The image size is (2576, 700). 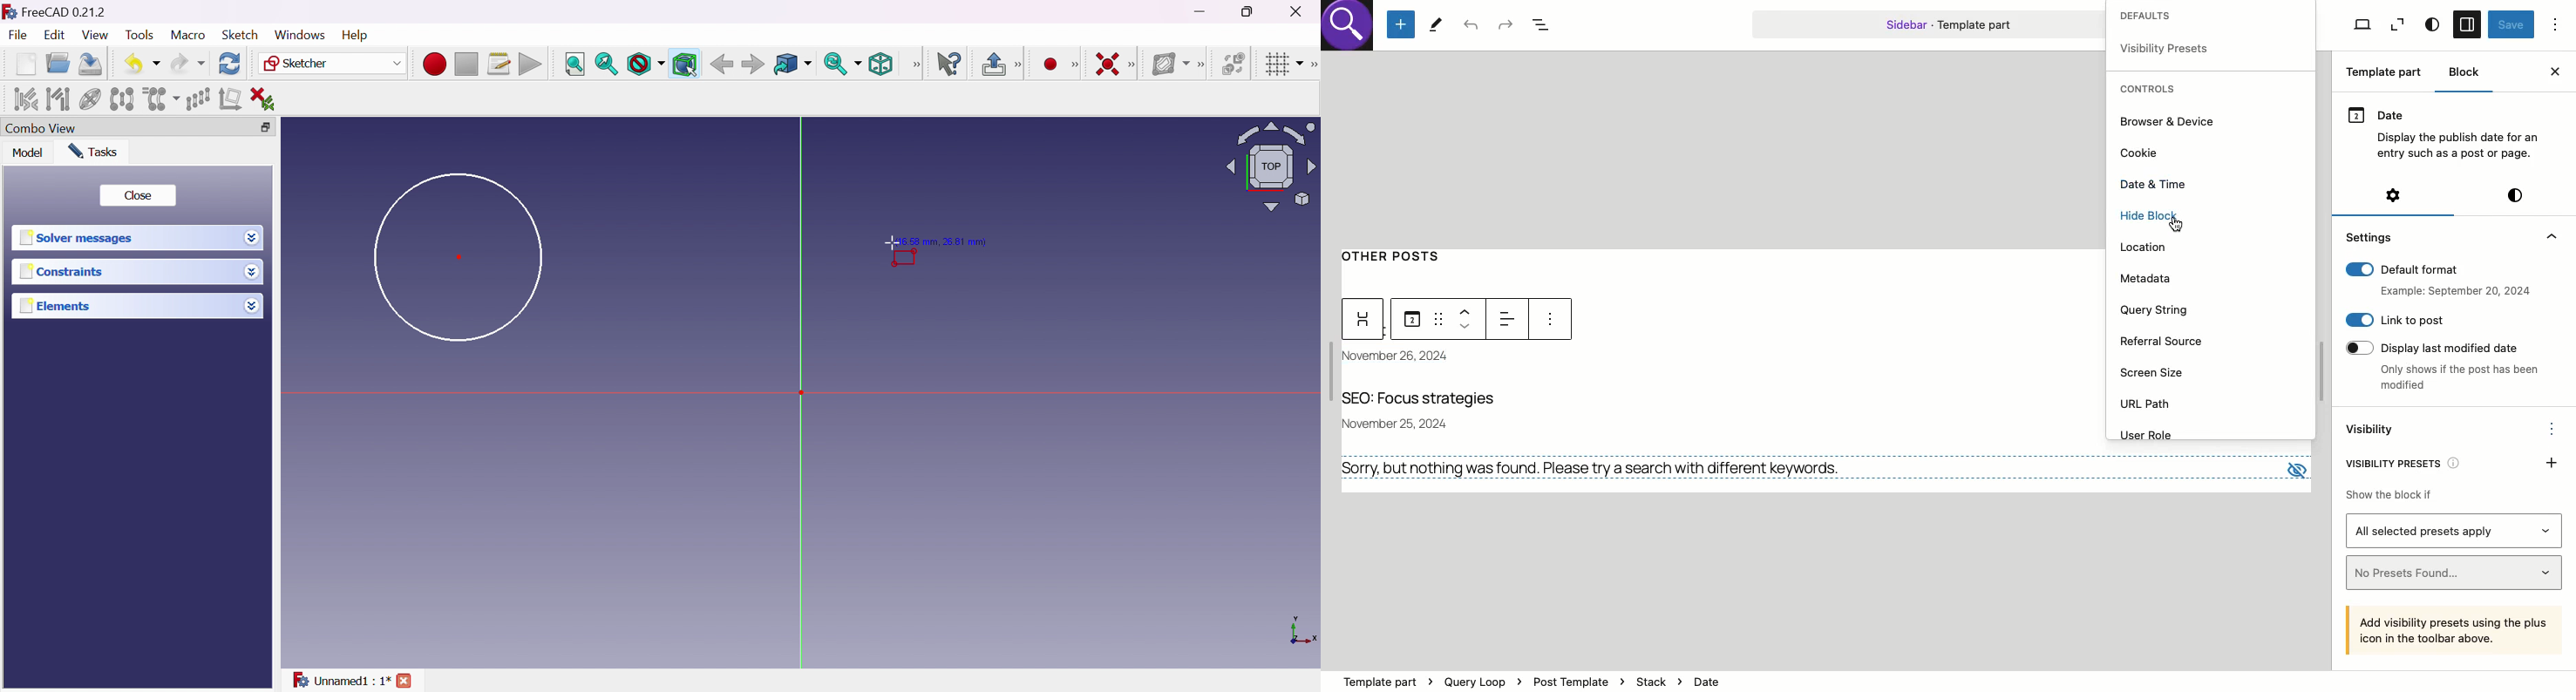 I want to click on Sidebar , so click(x=2466, y=25).